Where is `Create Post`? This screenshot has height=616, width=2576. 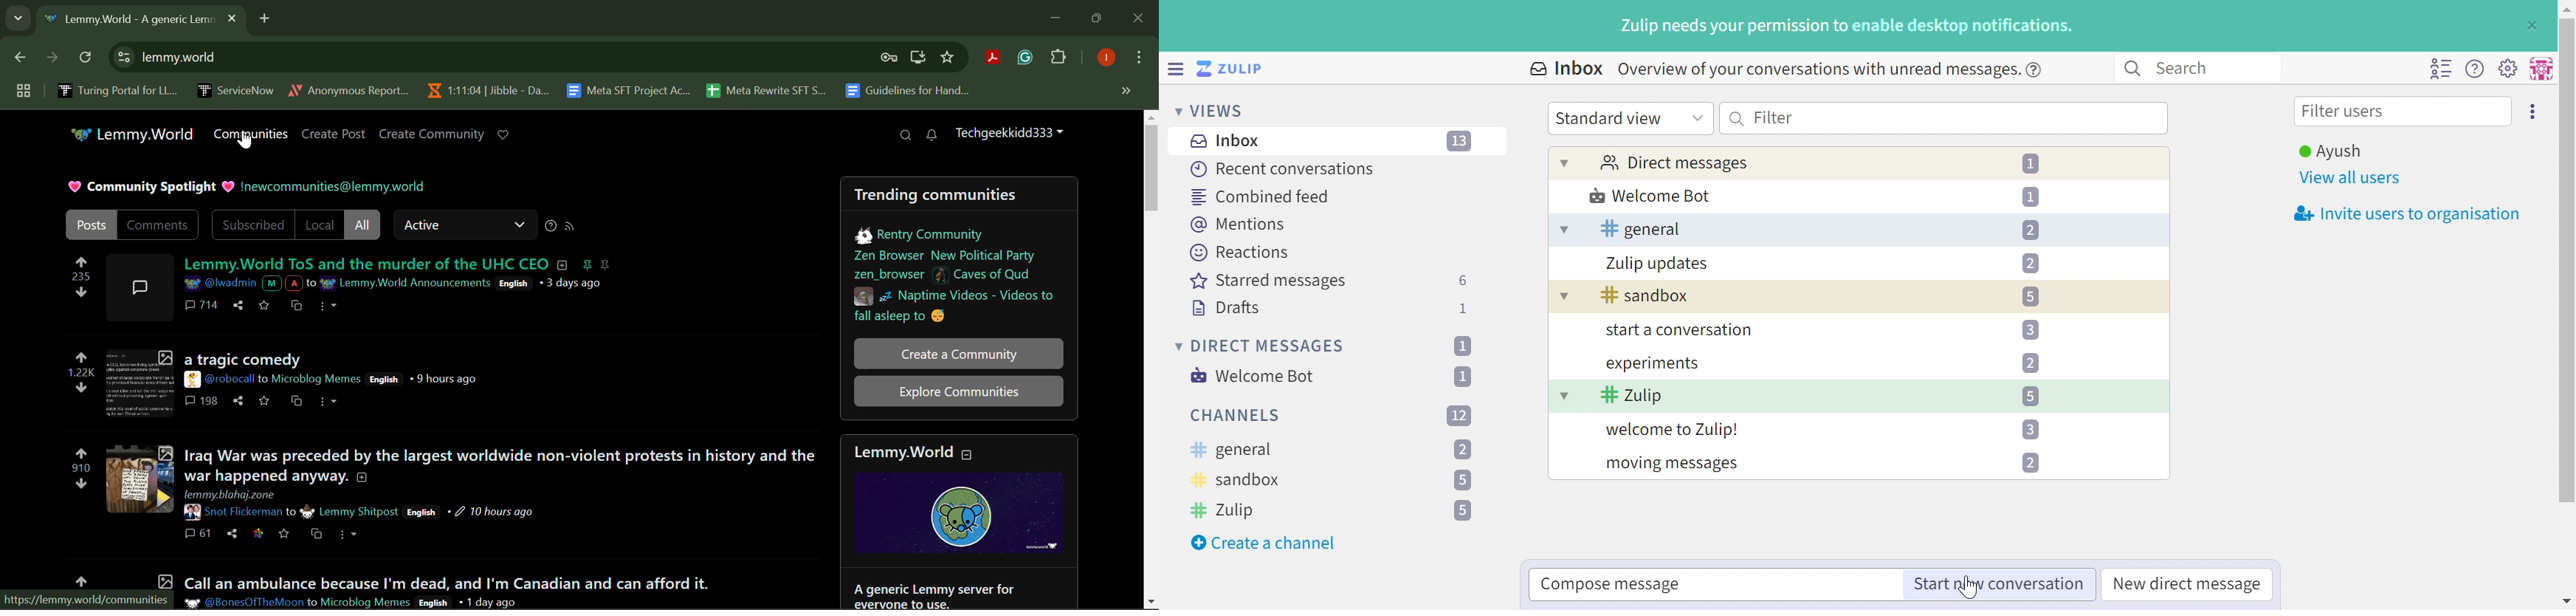
Create Post is located at coordinates (334, 135).